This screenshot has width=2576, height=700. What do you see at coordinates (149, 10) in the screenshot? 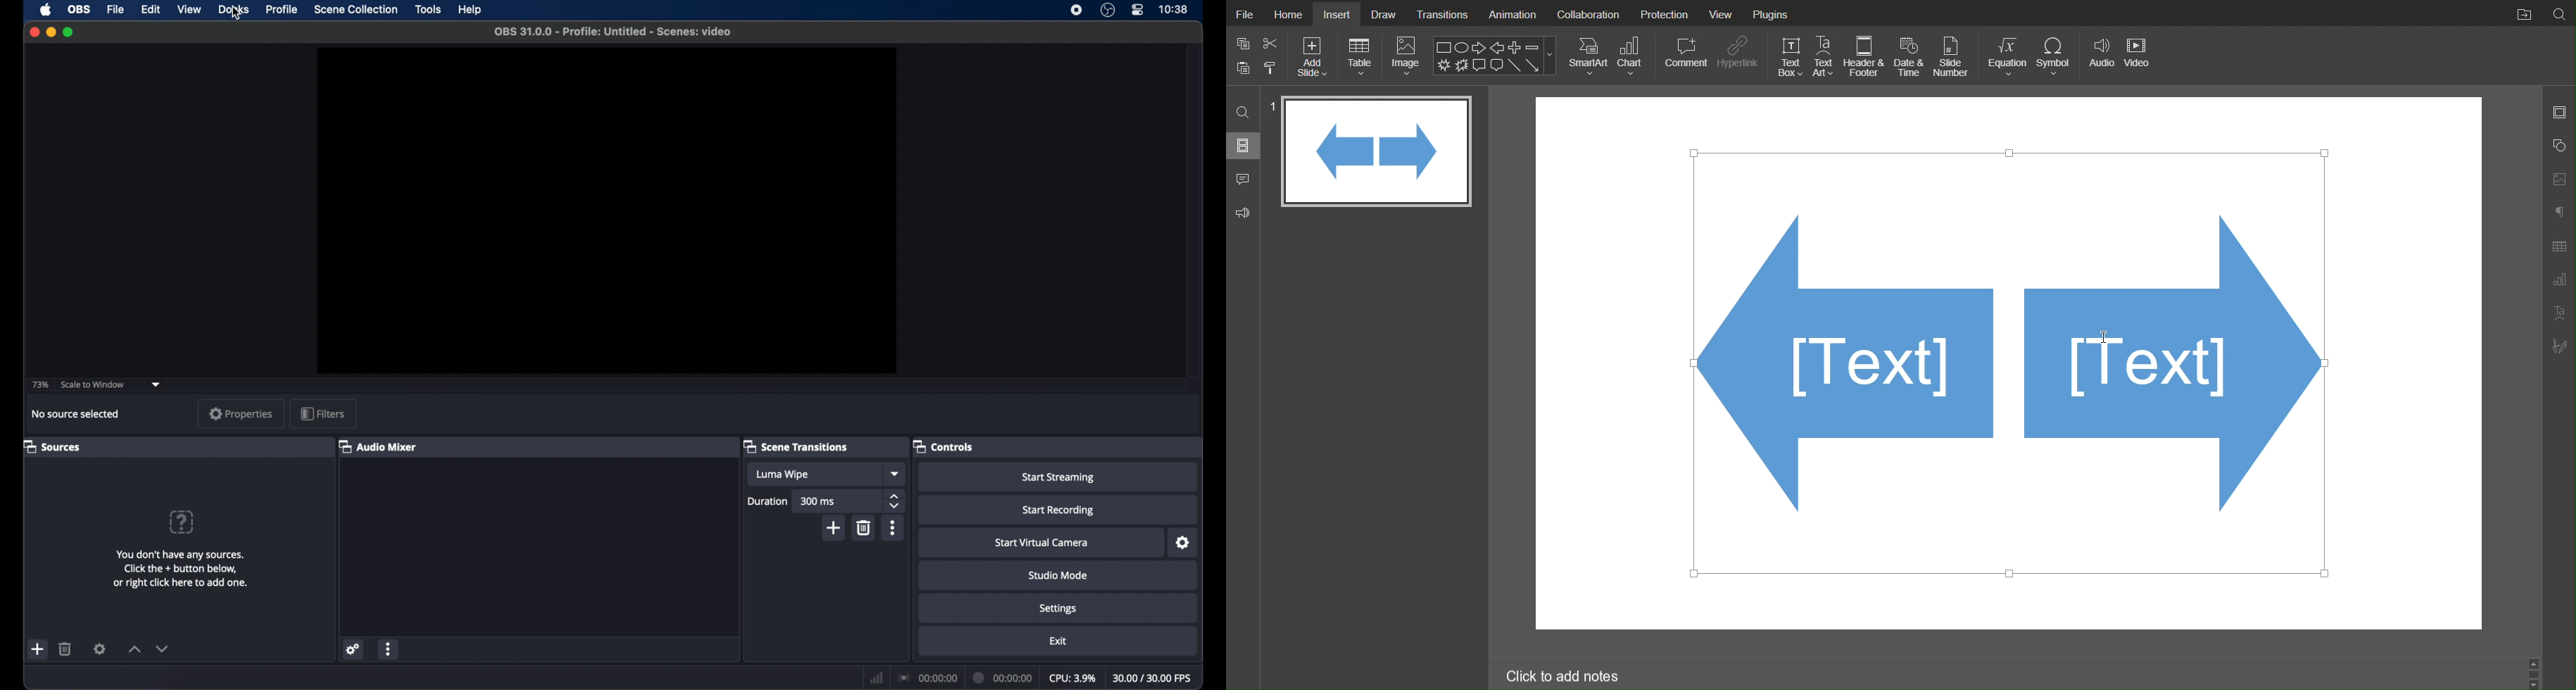
I see `edit` at bounding box center [149, 10].